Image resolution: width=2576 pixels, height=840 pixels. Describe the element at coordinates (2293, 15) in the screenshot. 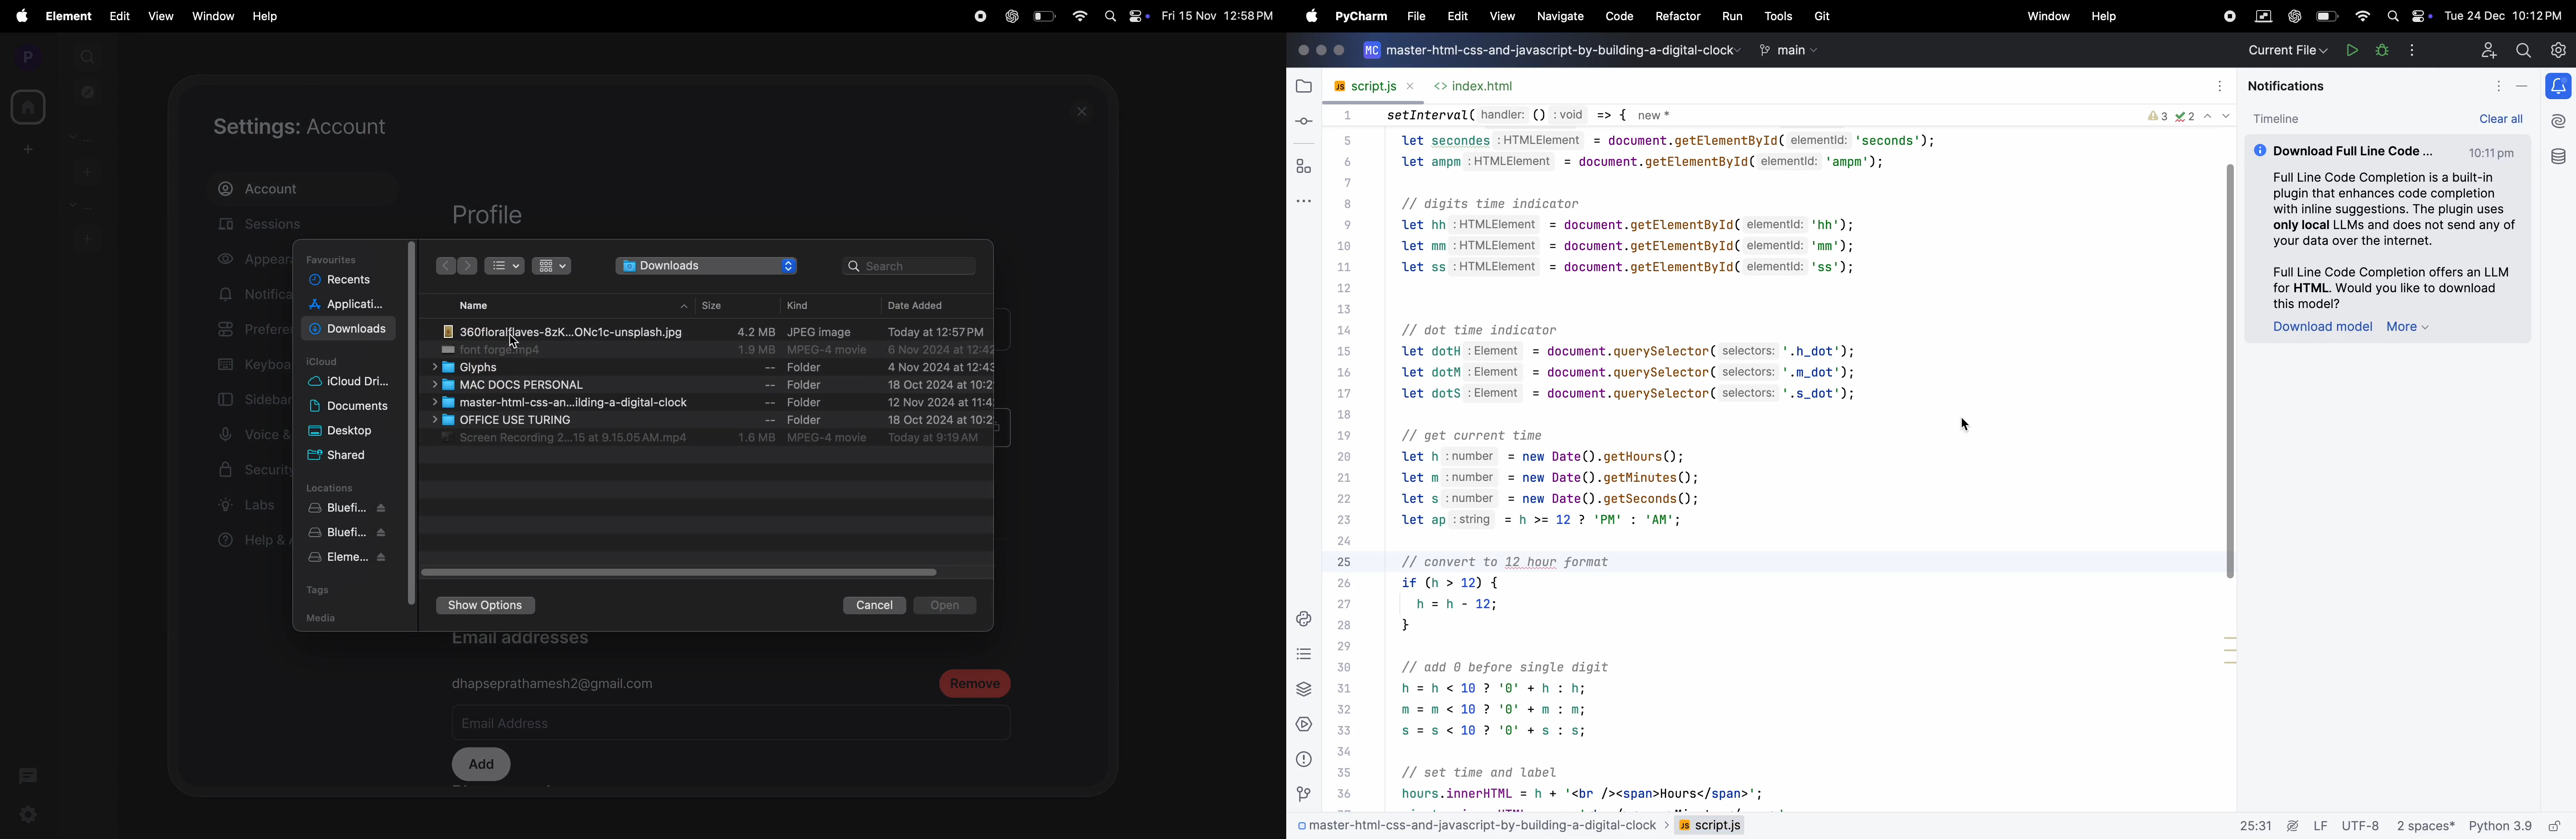

I see `chatgpt` at that location.